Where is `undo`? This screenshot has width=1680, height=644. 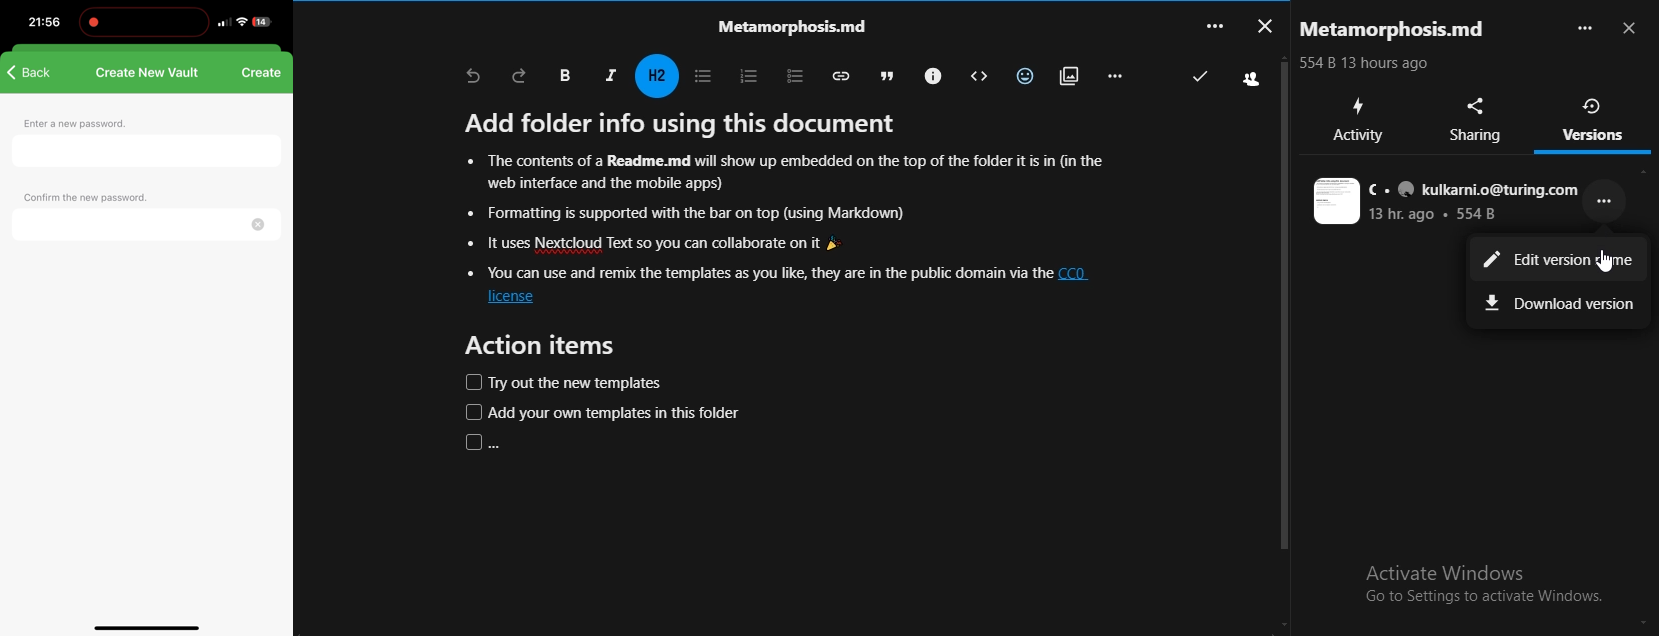
undo is located at coordinates (473, 77).